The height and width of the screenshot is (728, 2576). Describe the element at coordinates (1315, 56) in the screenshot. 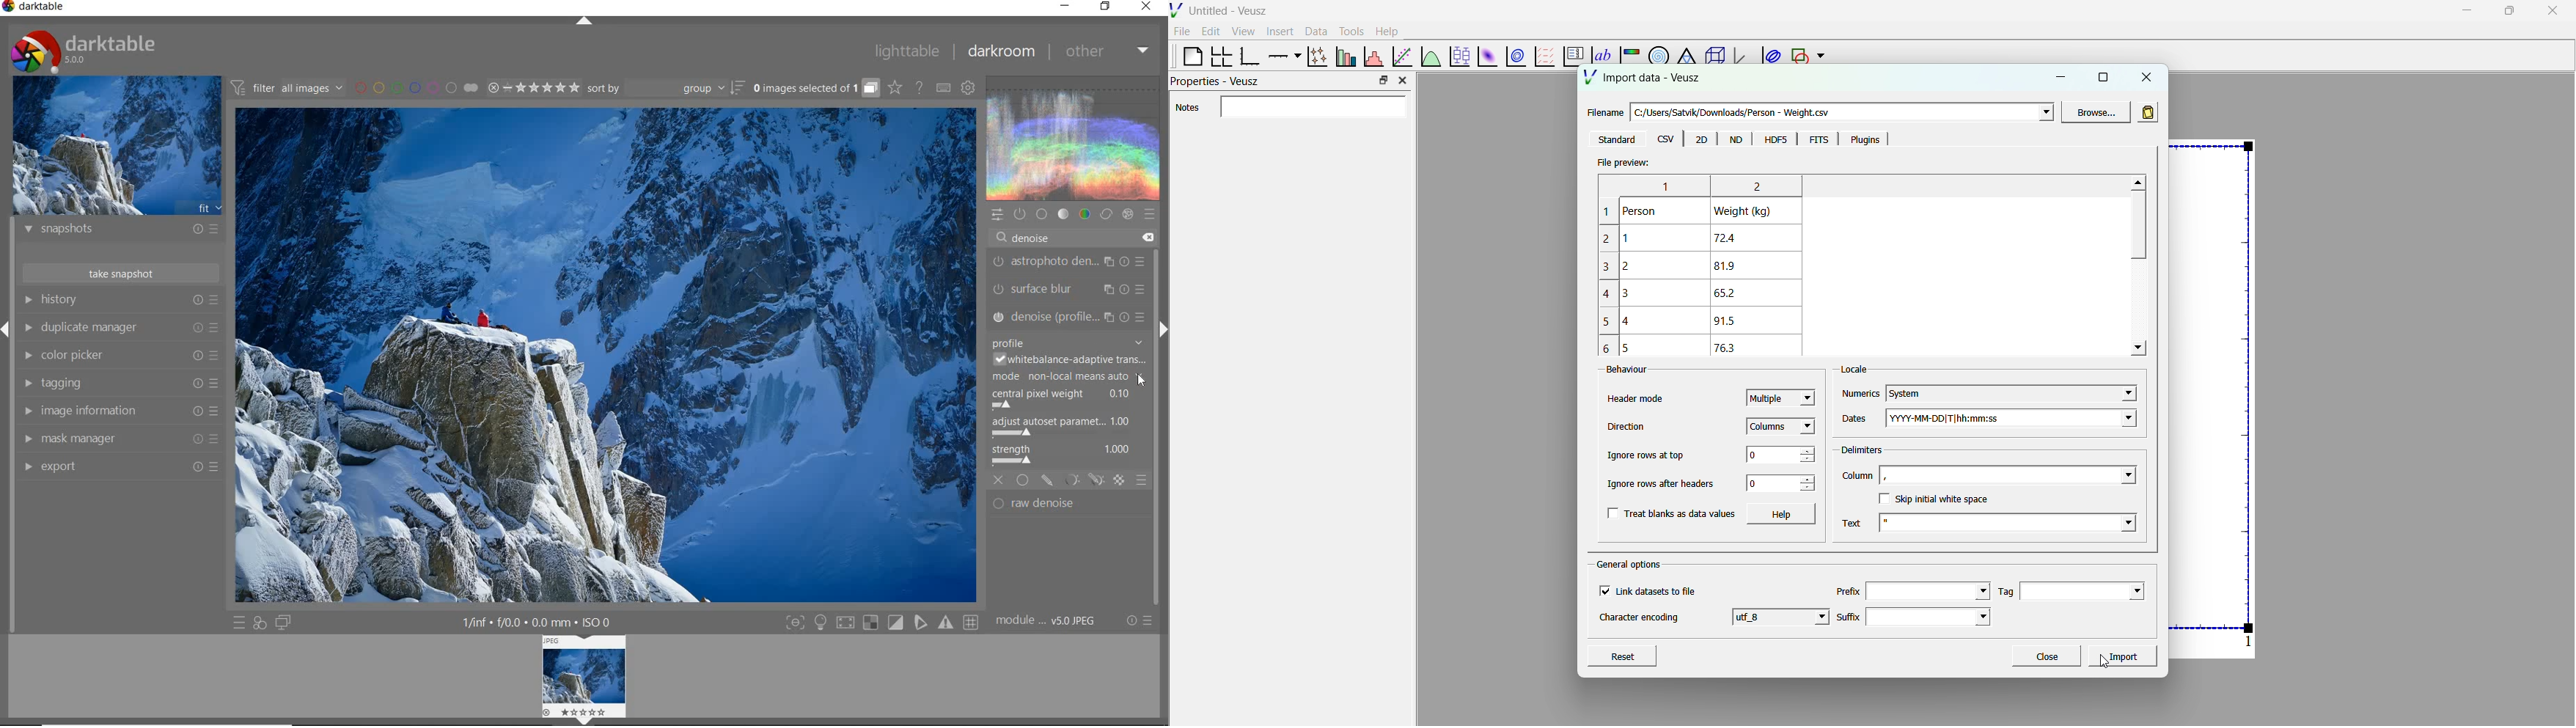

I see `plot points with lines and errorbars` at that location.